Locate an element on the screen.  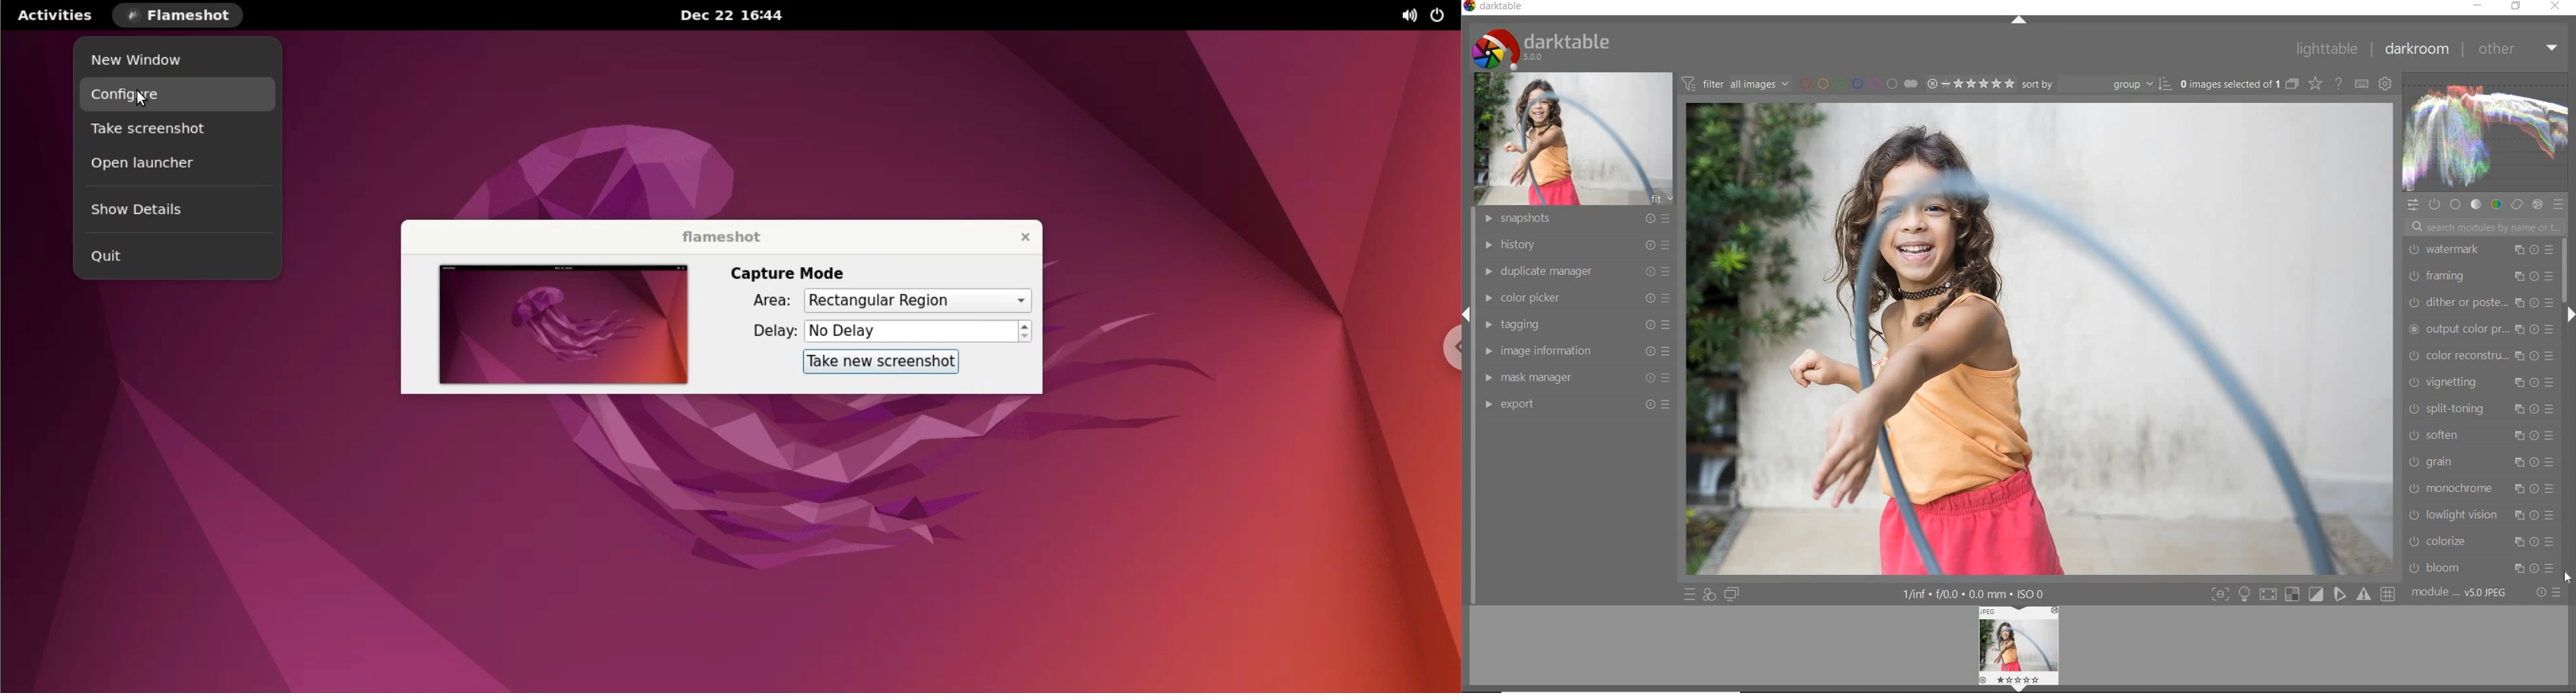
search modules is located at coordinates (2484, 228).